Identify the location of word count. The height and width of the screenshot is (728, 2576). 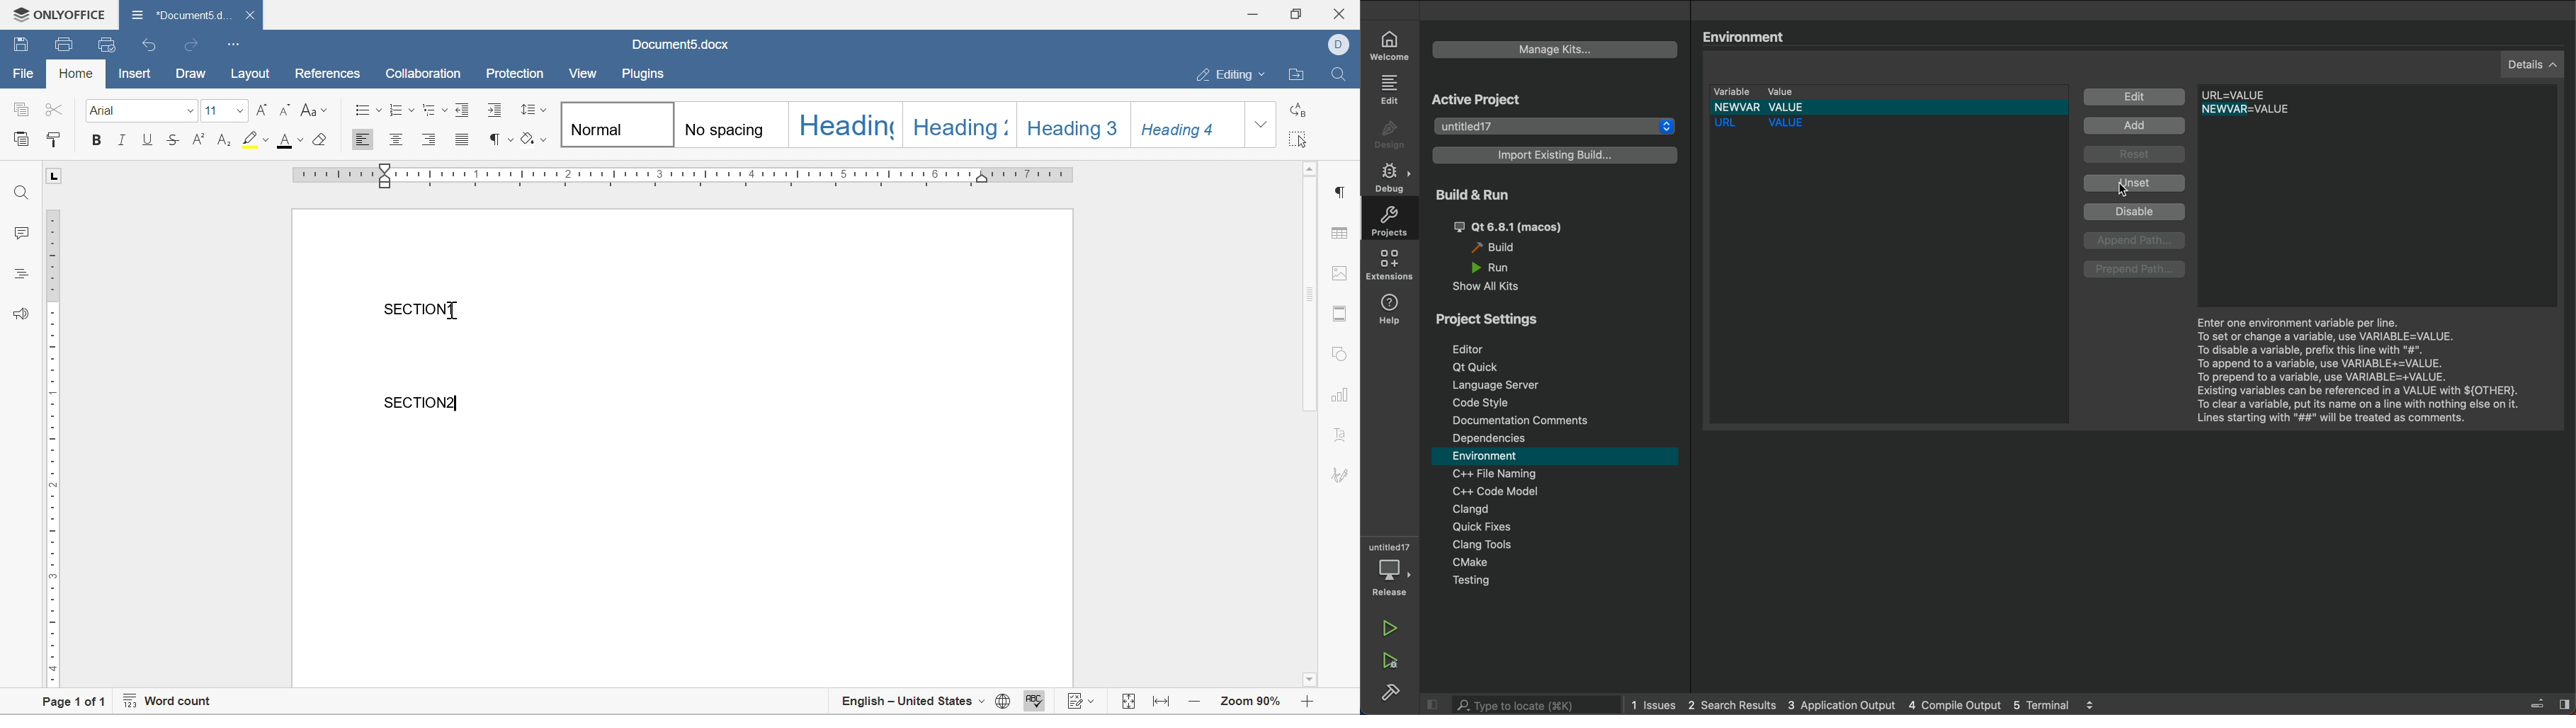
(166, 703).